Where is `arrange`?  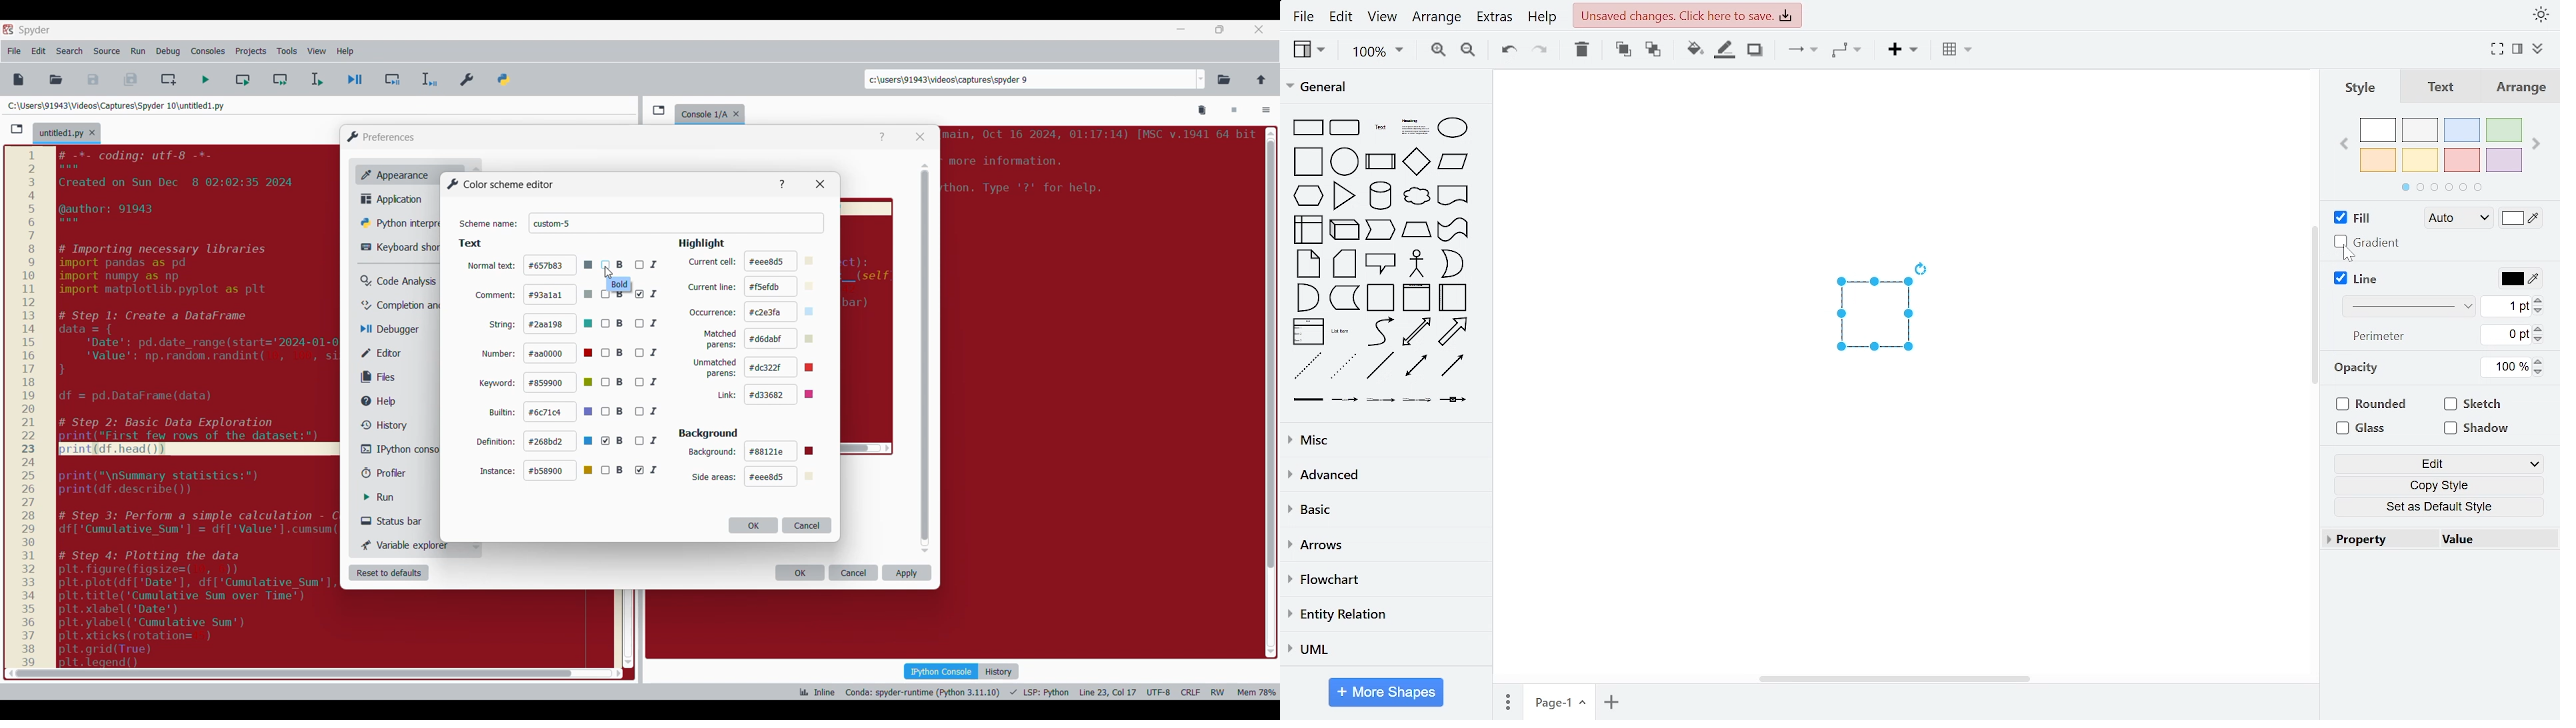 arrange is located at coordinates (1438, 17).